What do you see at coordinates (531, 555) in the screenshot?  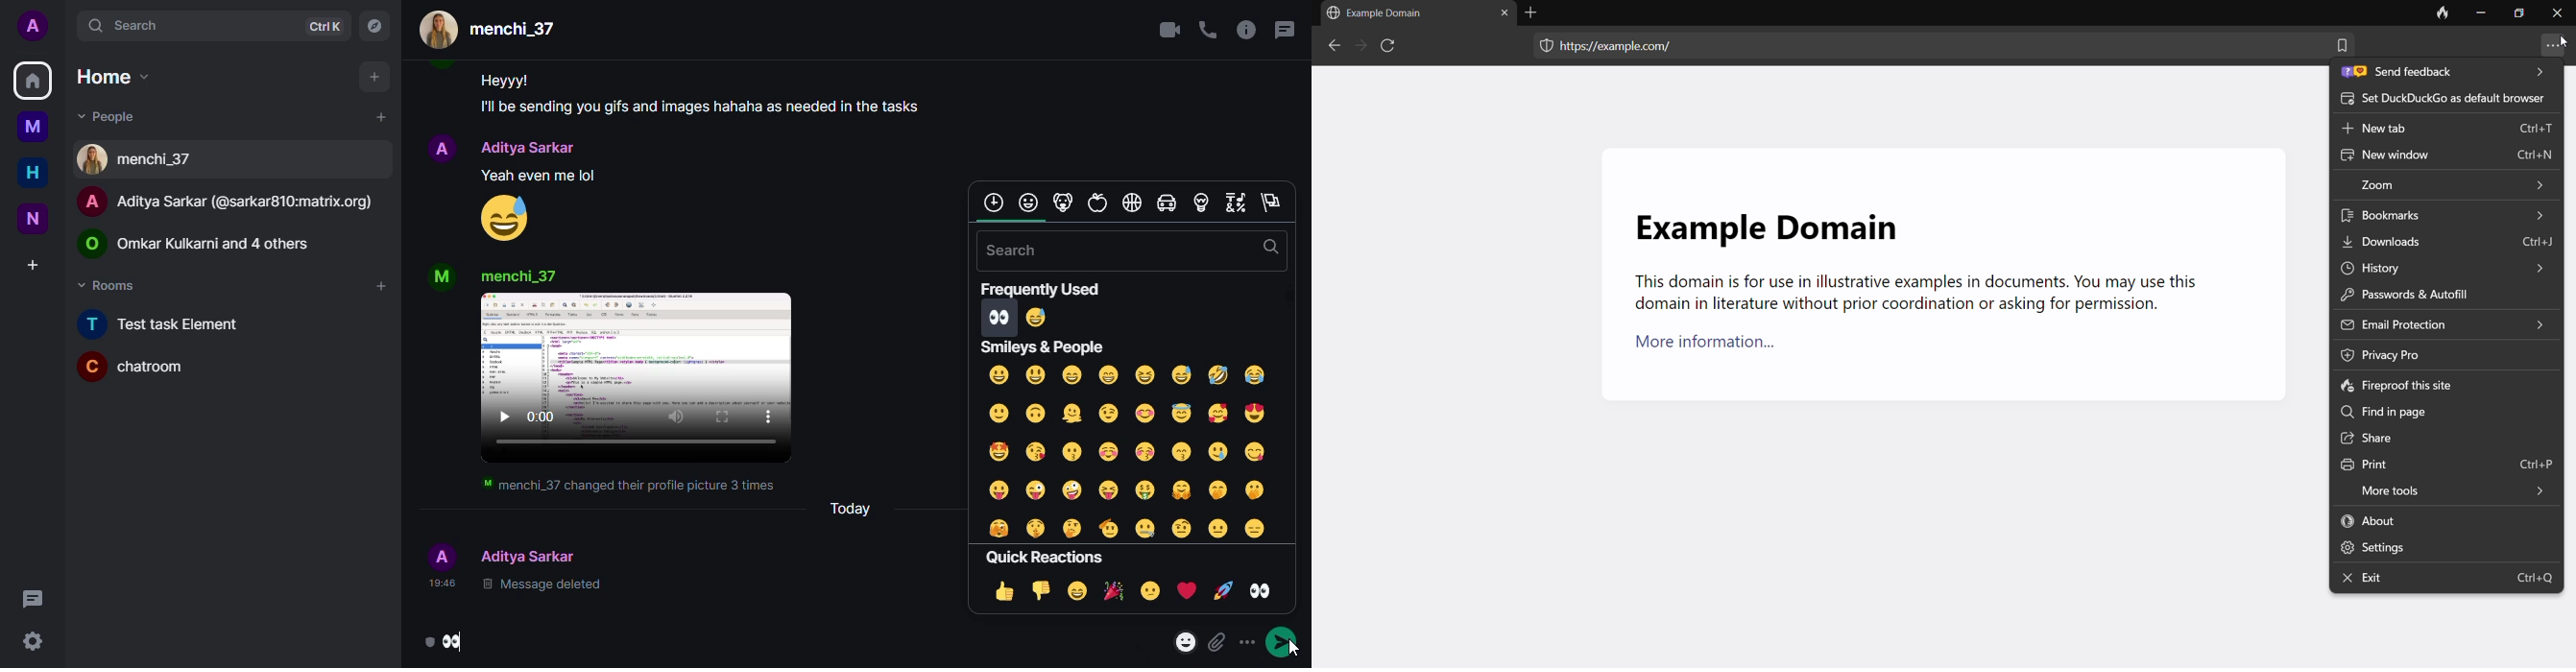 I see `people` at bounding box center [531, 555].